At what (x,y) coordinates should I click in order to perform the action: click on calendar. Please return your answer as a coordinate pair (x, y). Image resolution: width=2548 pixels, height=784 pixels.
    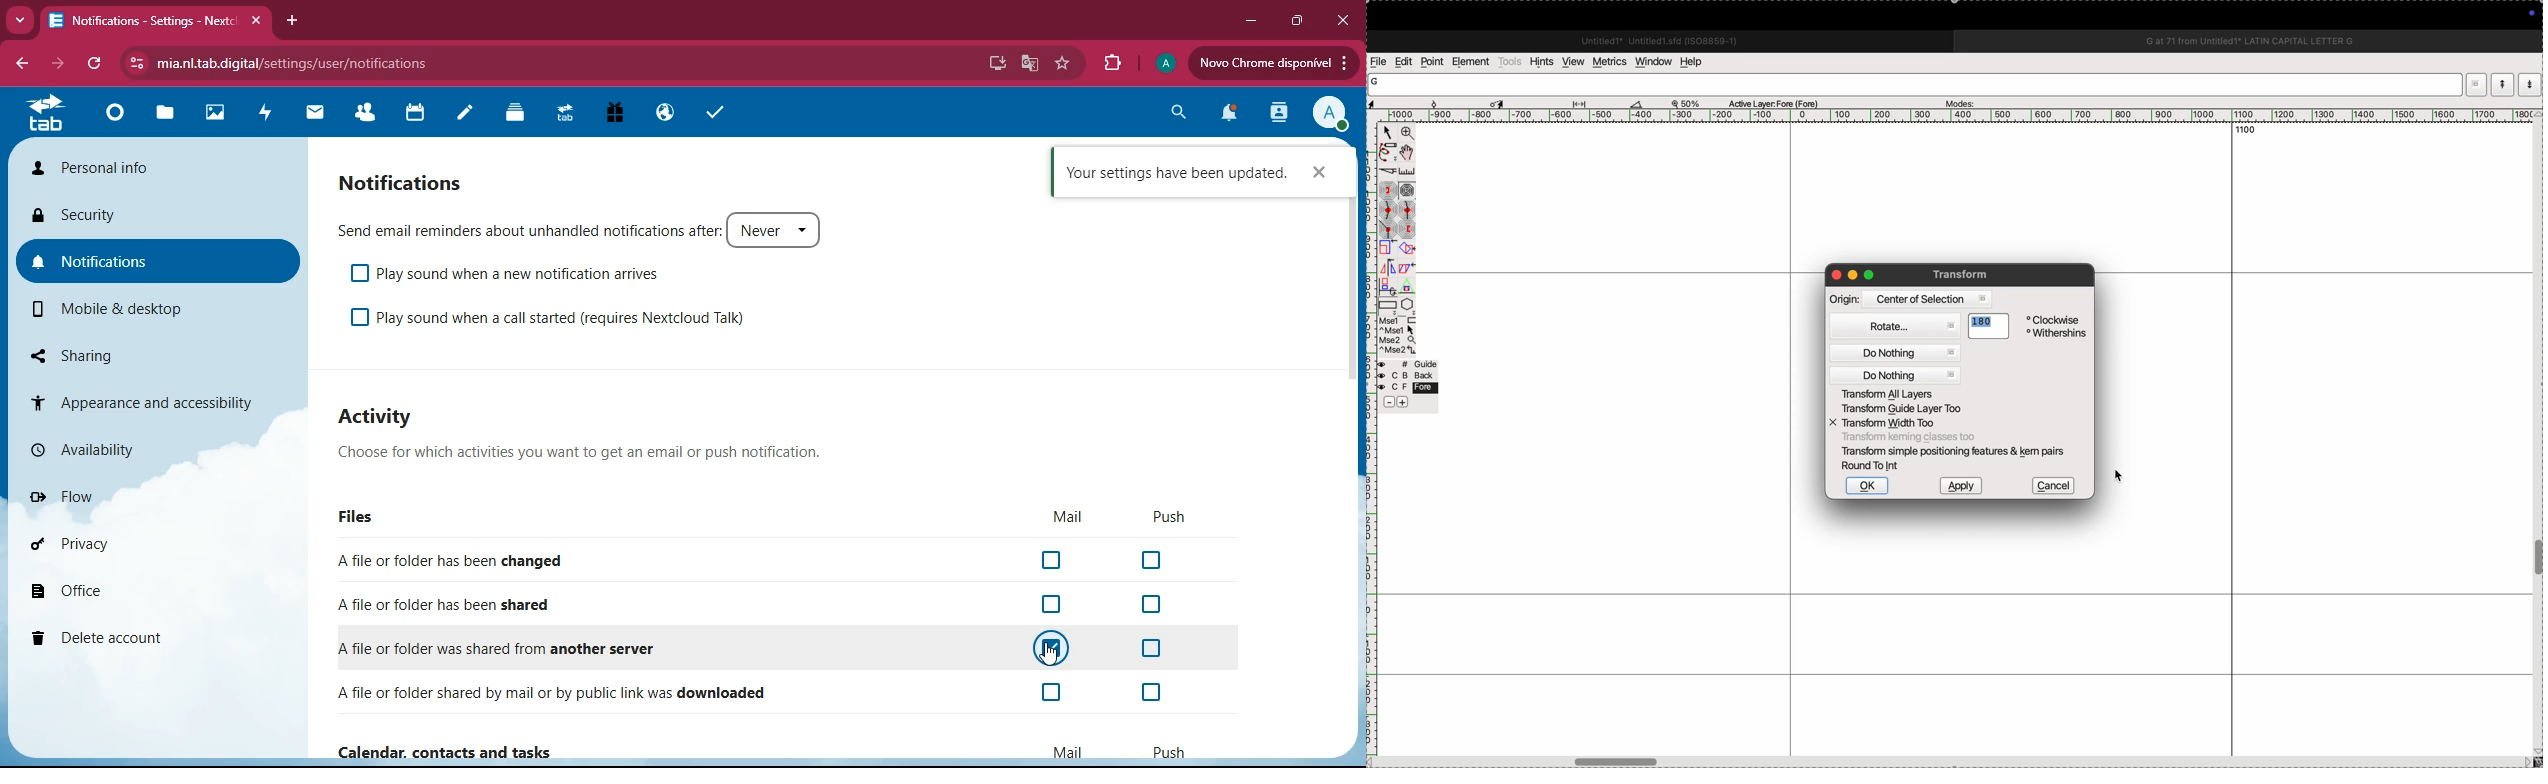
    Looking at the image, I should click on (409, 115).